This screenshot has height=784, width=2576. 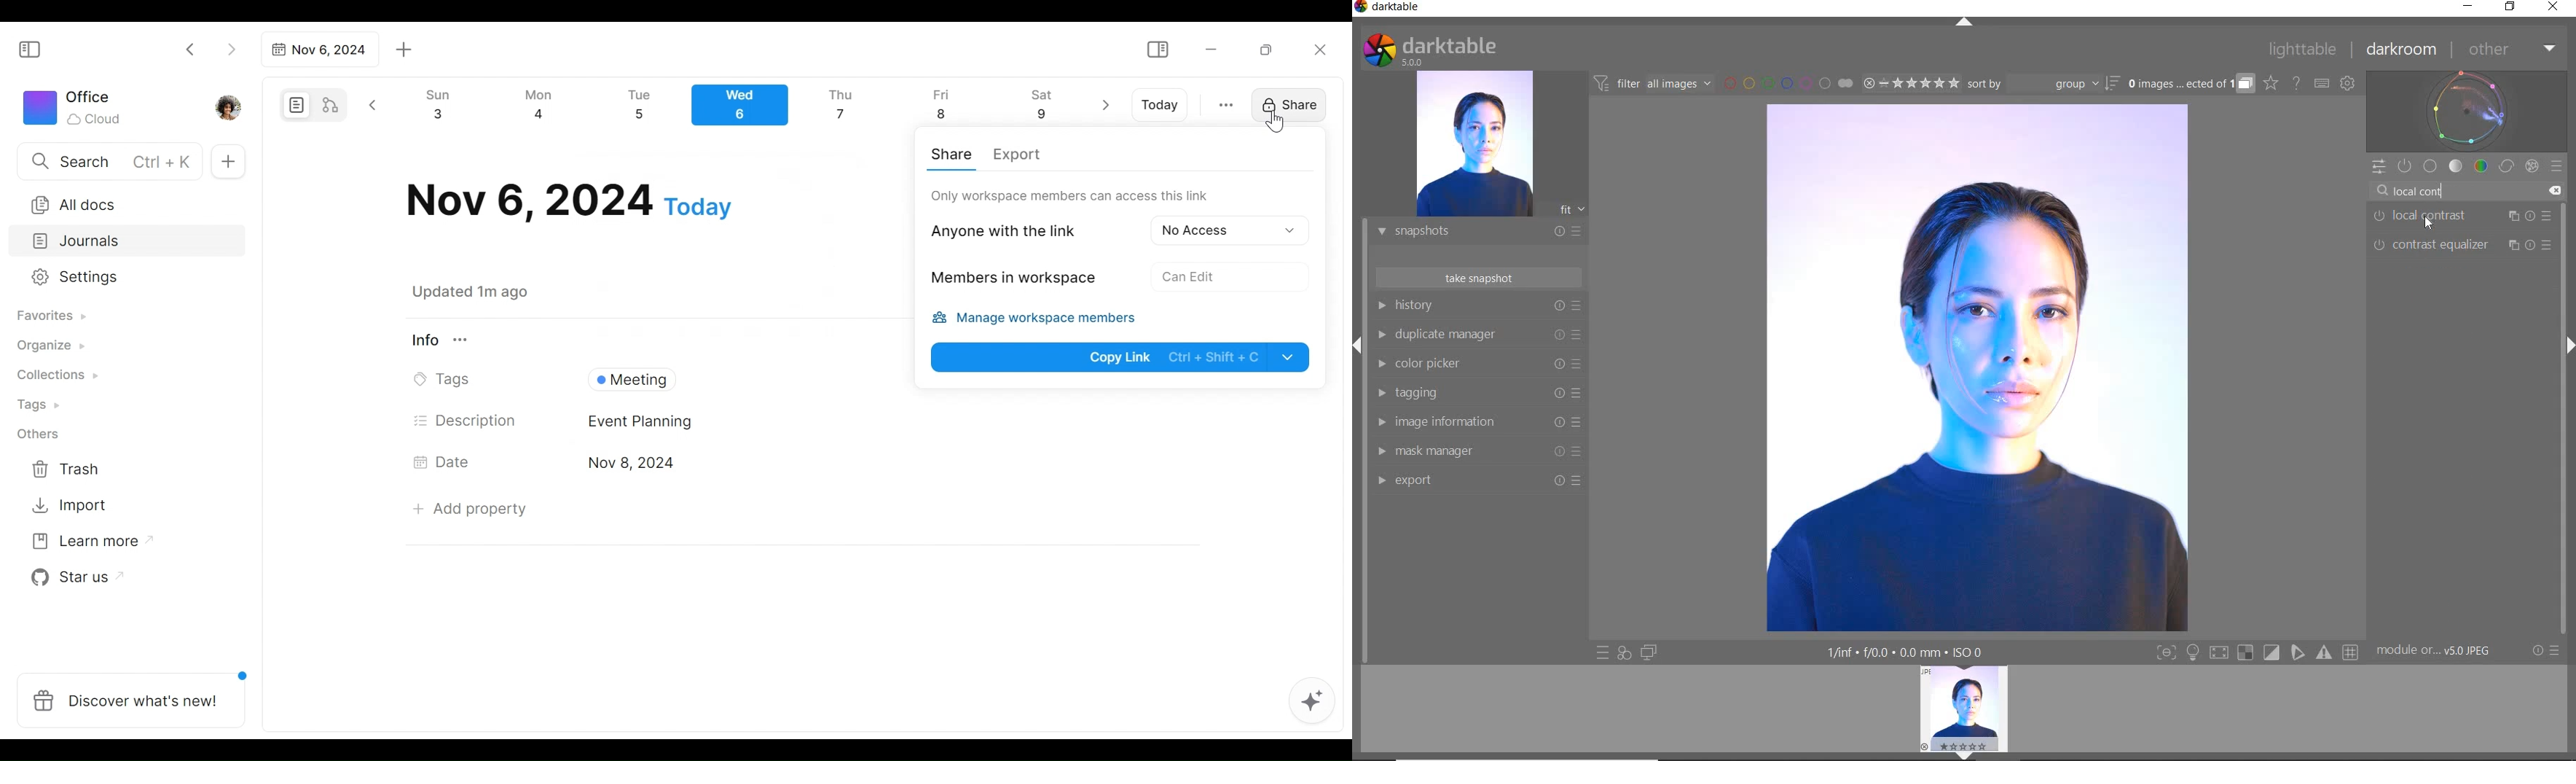 What do you see at coordinates (1476, 364) in the screenshot?
I see `COLOR PICKER` at bounding box center [1476, 364].